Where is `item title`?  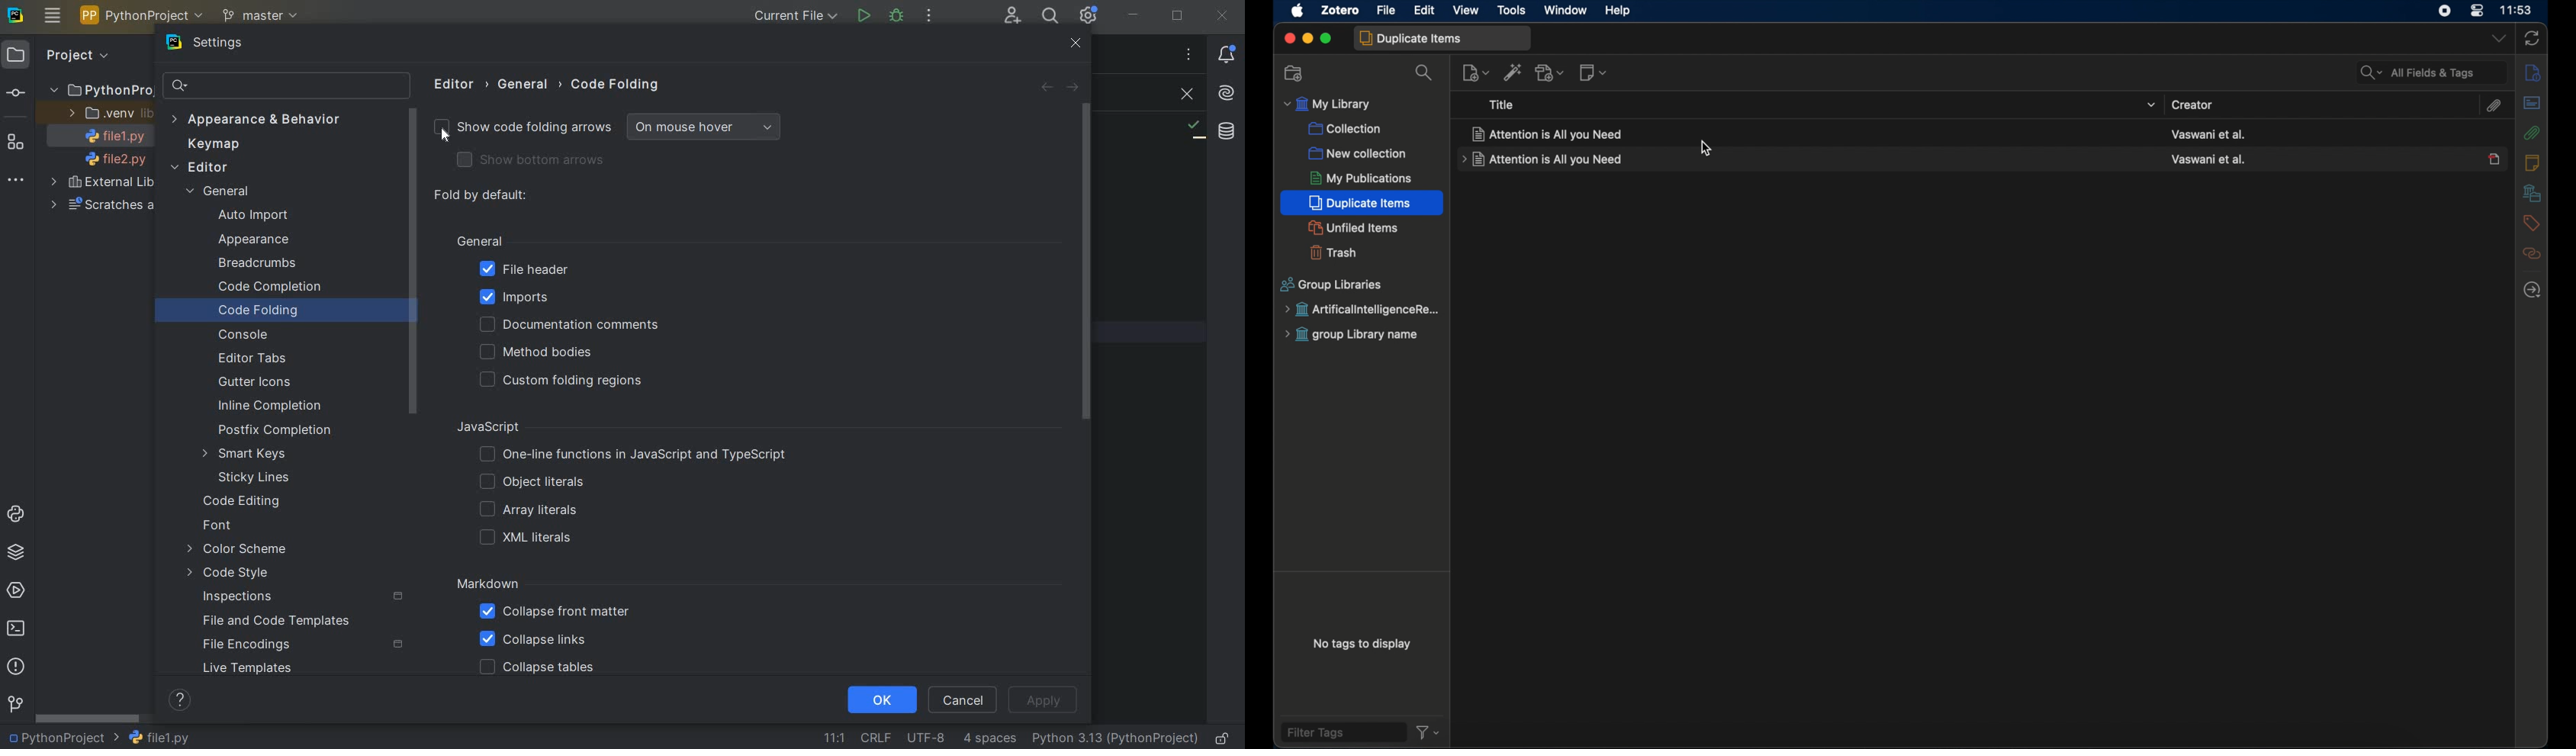
item title is located at coordinates (1551, 134).